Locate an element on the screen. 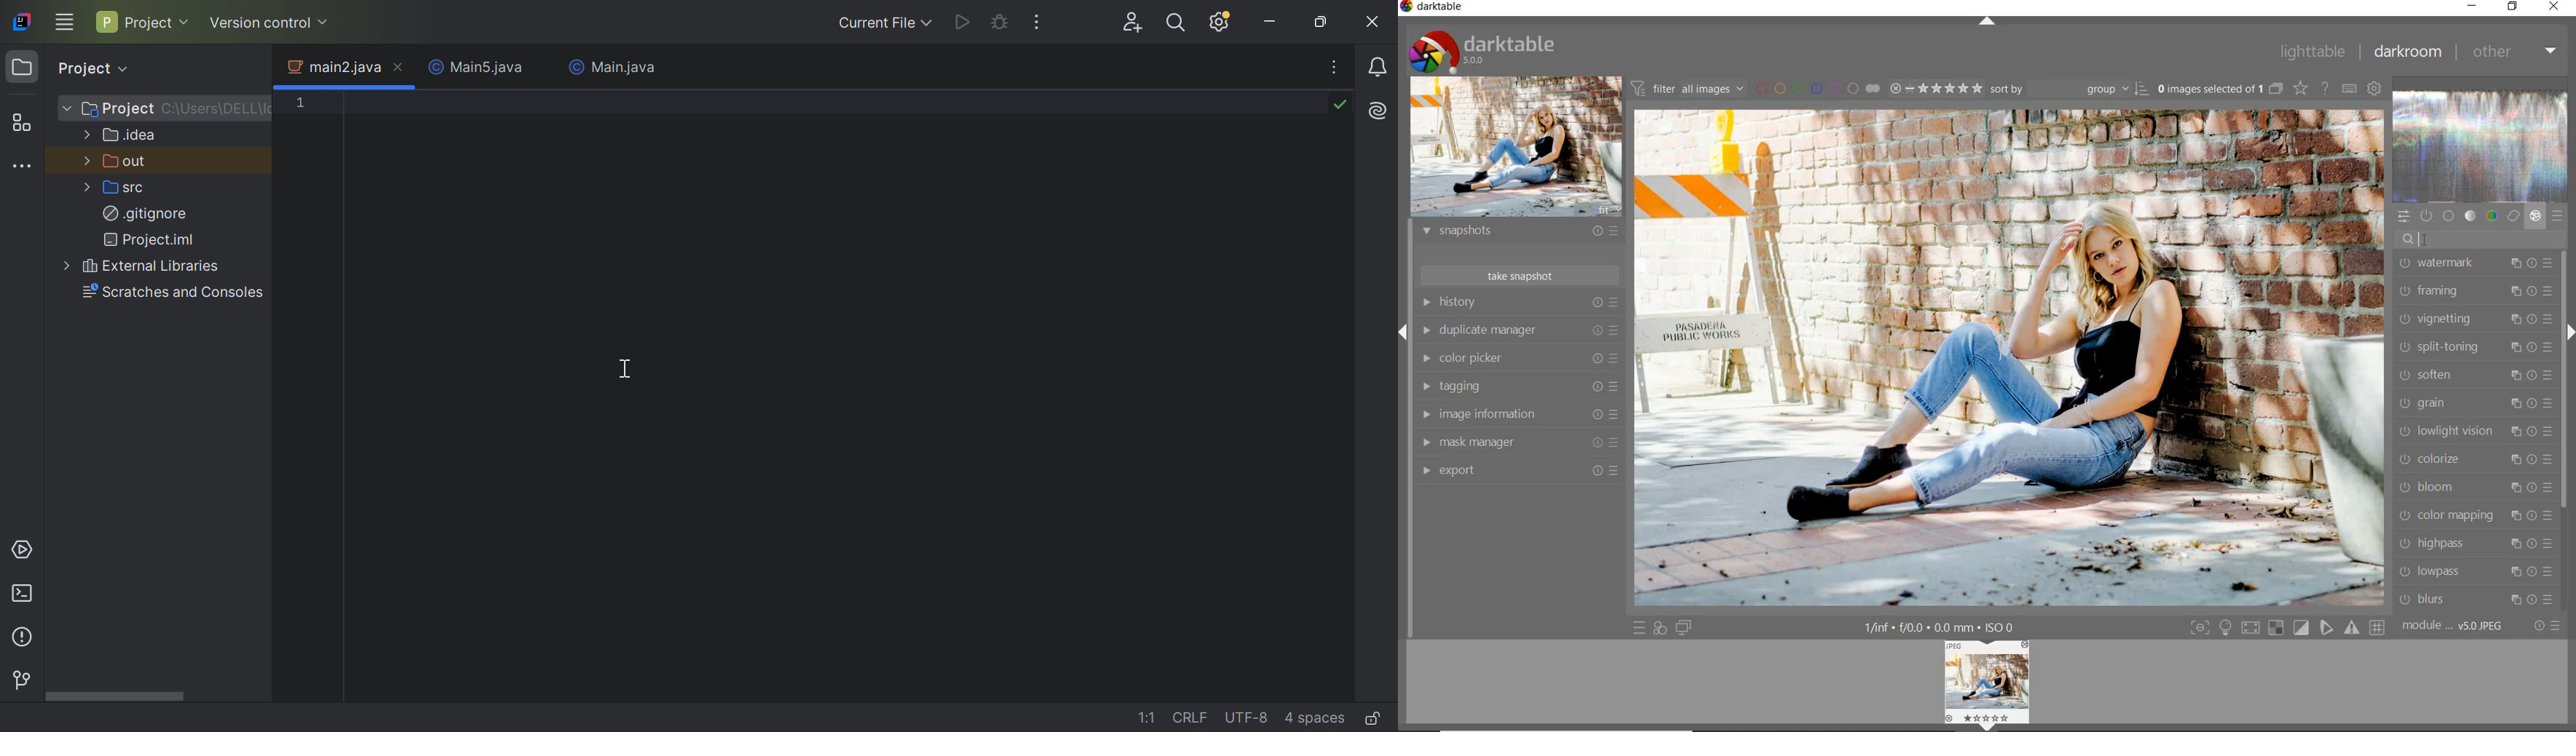  More tool windows is located at coordinates (23, 167).